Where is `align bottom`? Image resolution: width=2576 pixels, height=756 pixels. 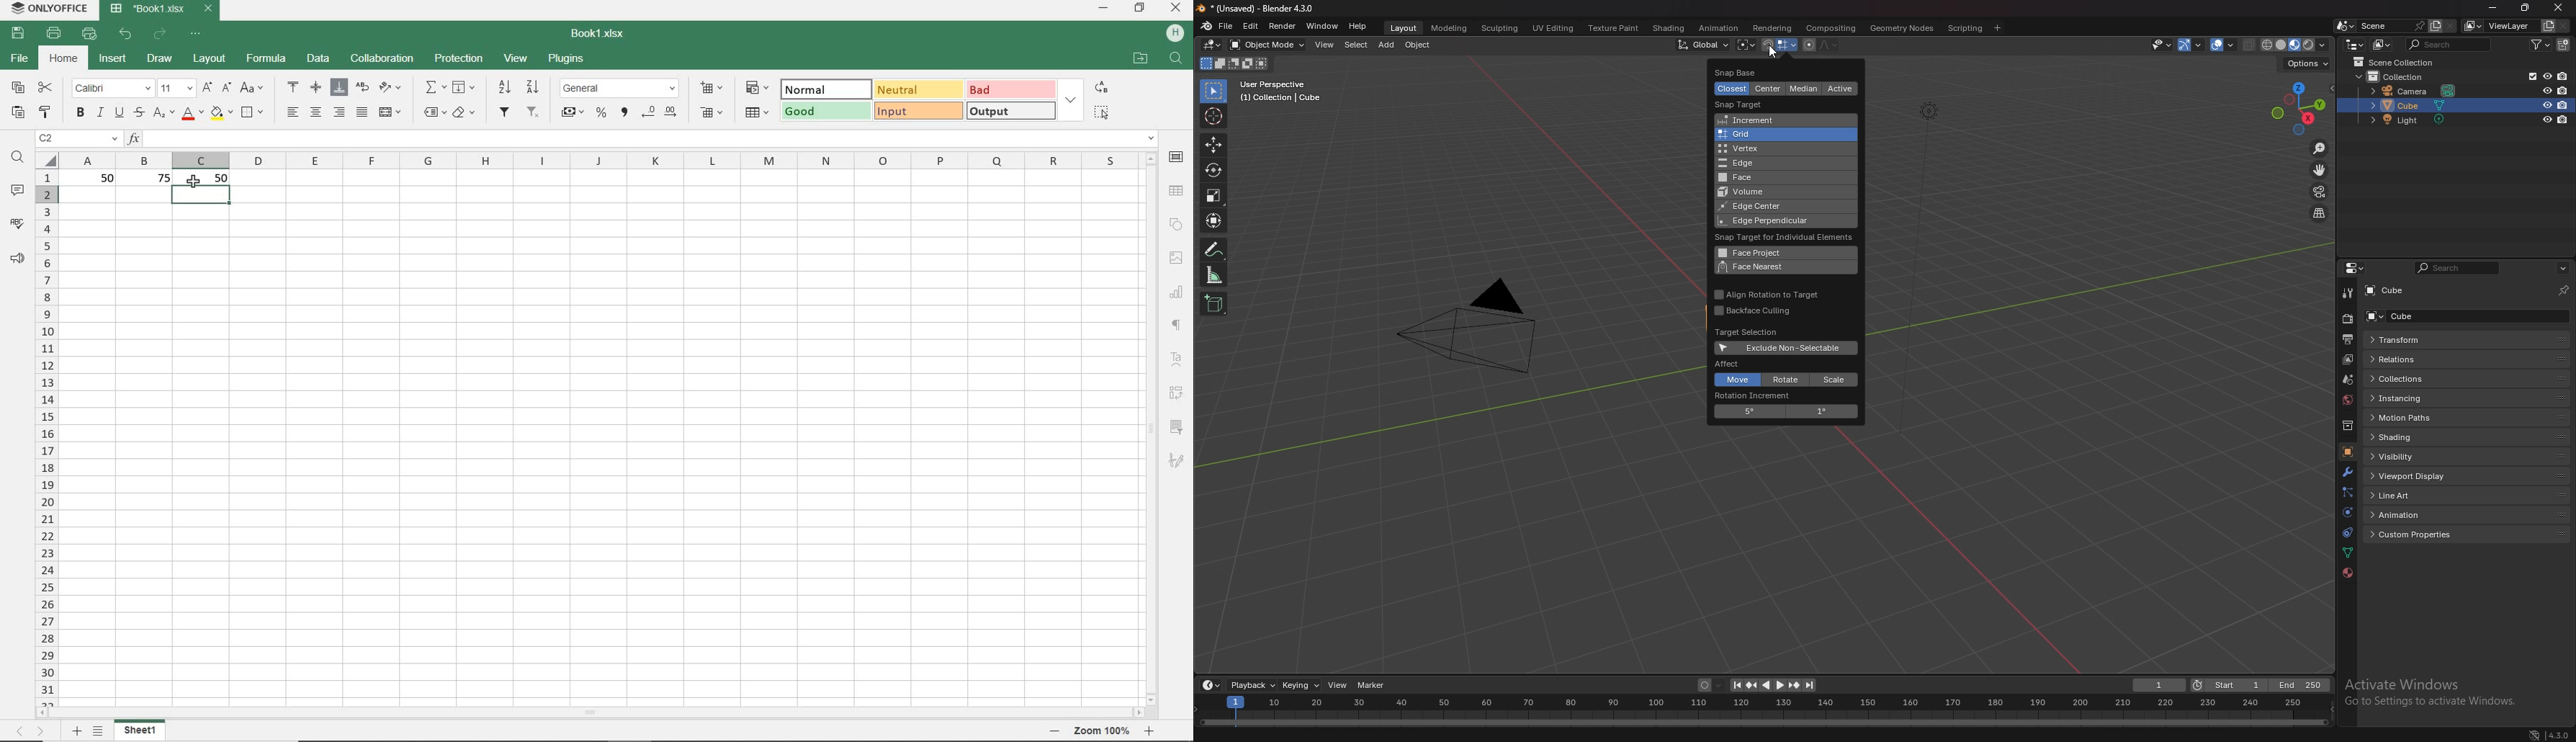 align bottom is located at coordinates (337, 87).